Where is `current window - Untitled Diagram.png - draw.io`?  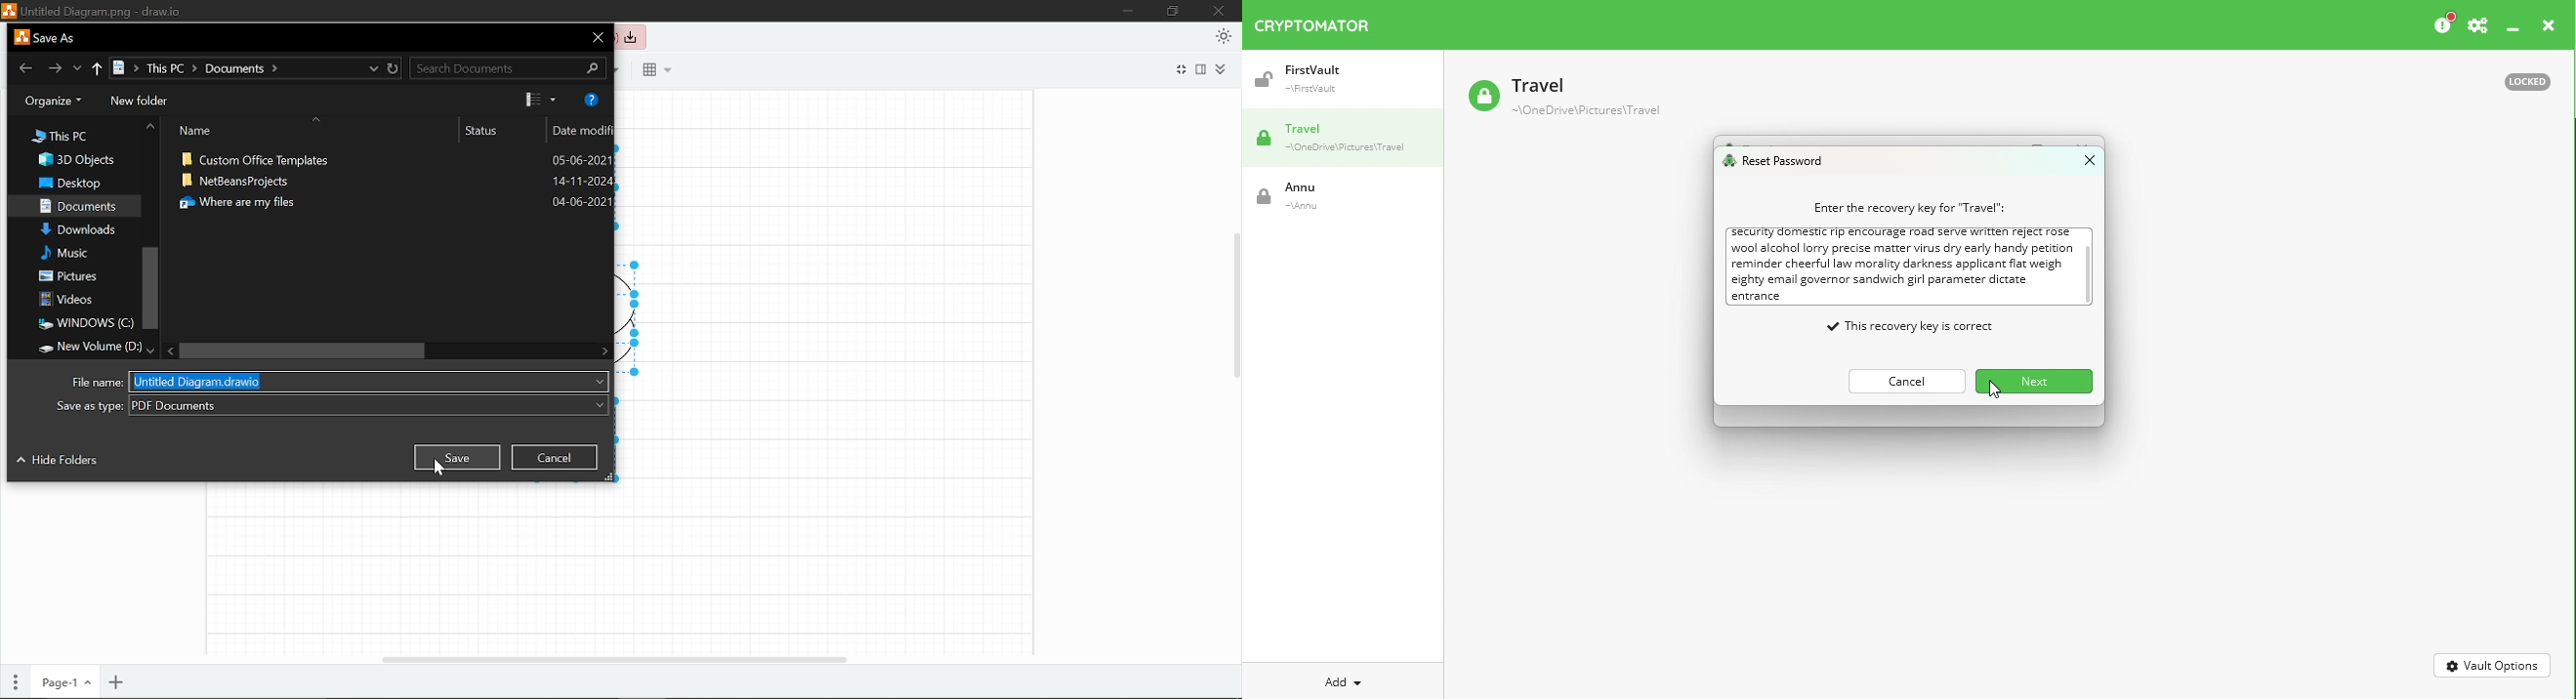
current window - Untitled Diagram.png - draw.io is located at coordinates (89, 12).